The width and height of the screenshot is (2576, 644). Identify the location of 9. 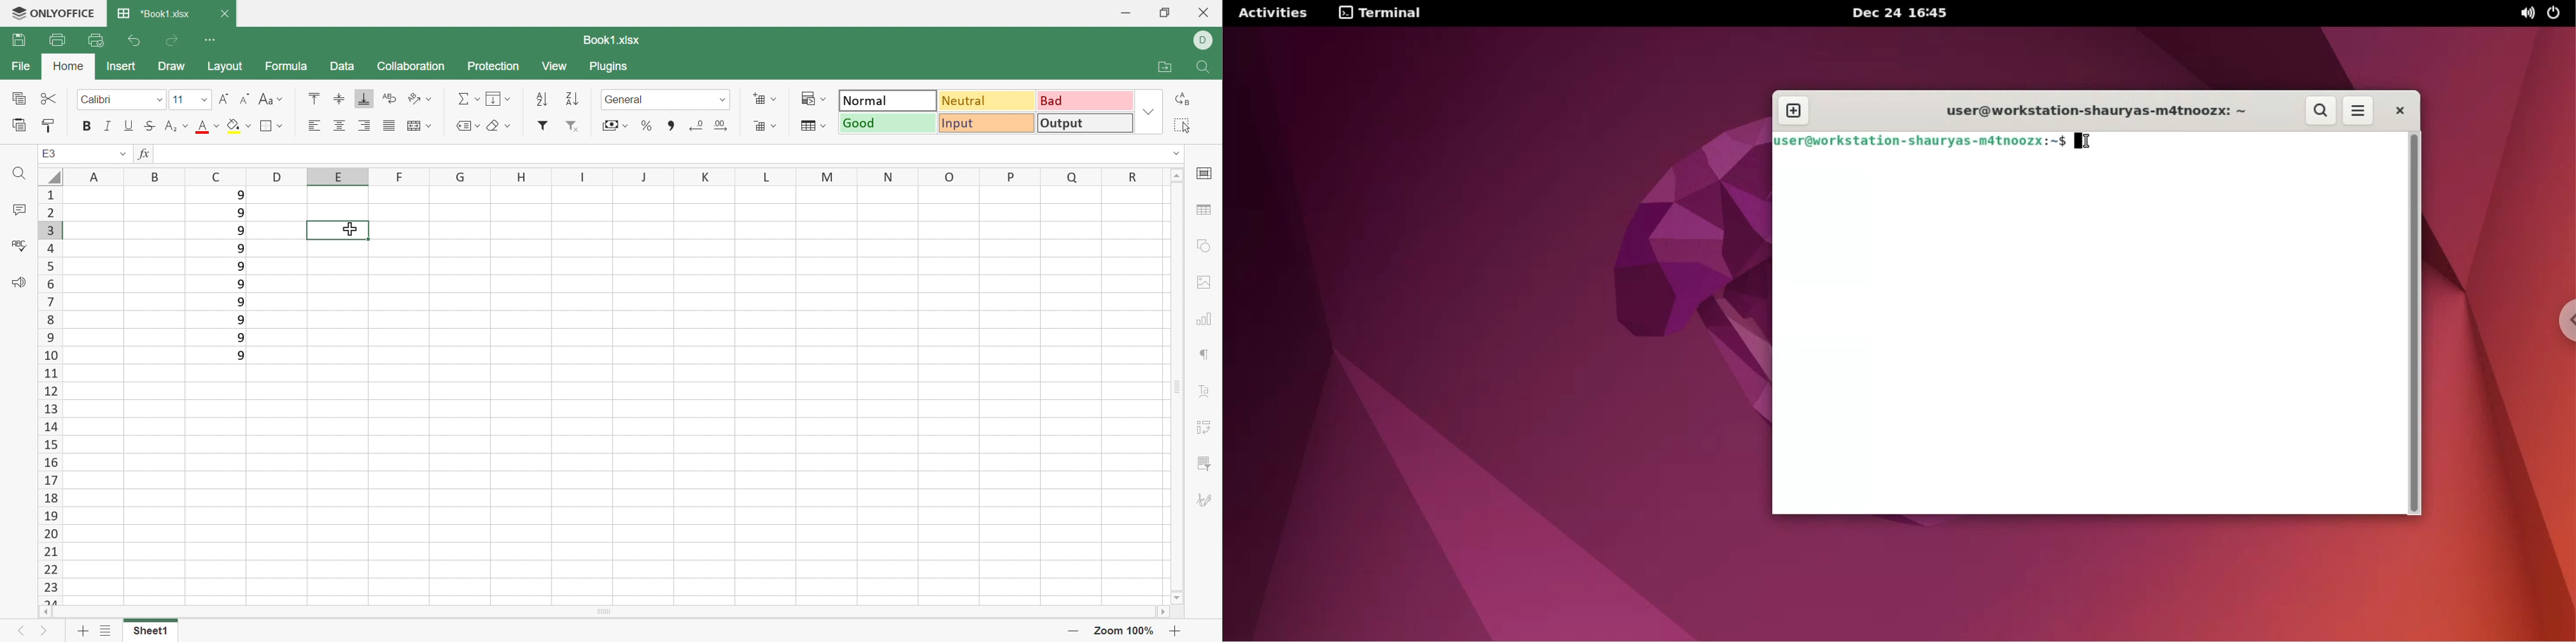
(241, 284).